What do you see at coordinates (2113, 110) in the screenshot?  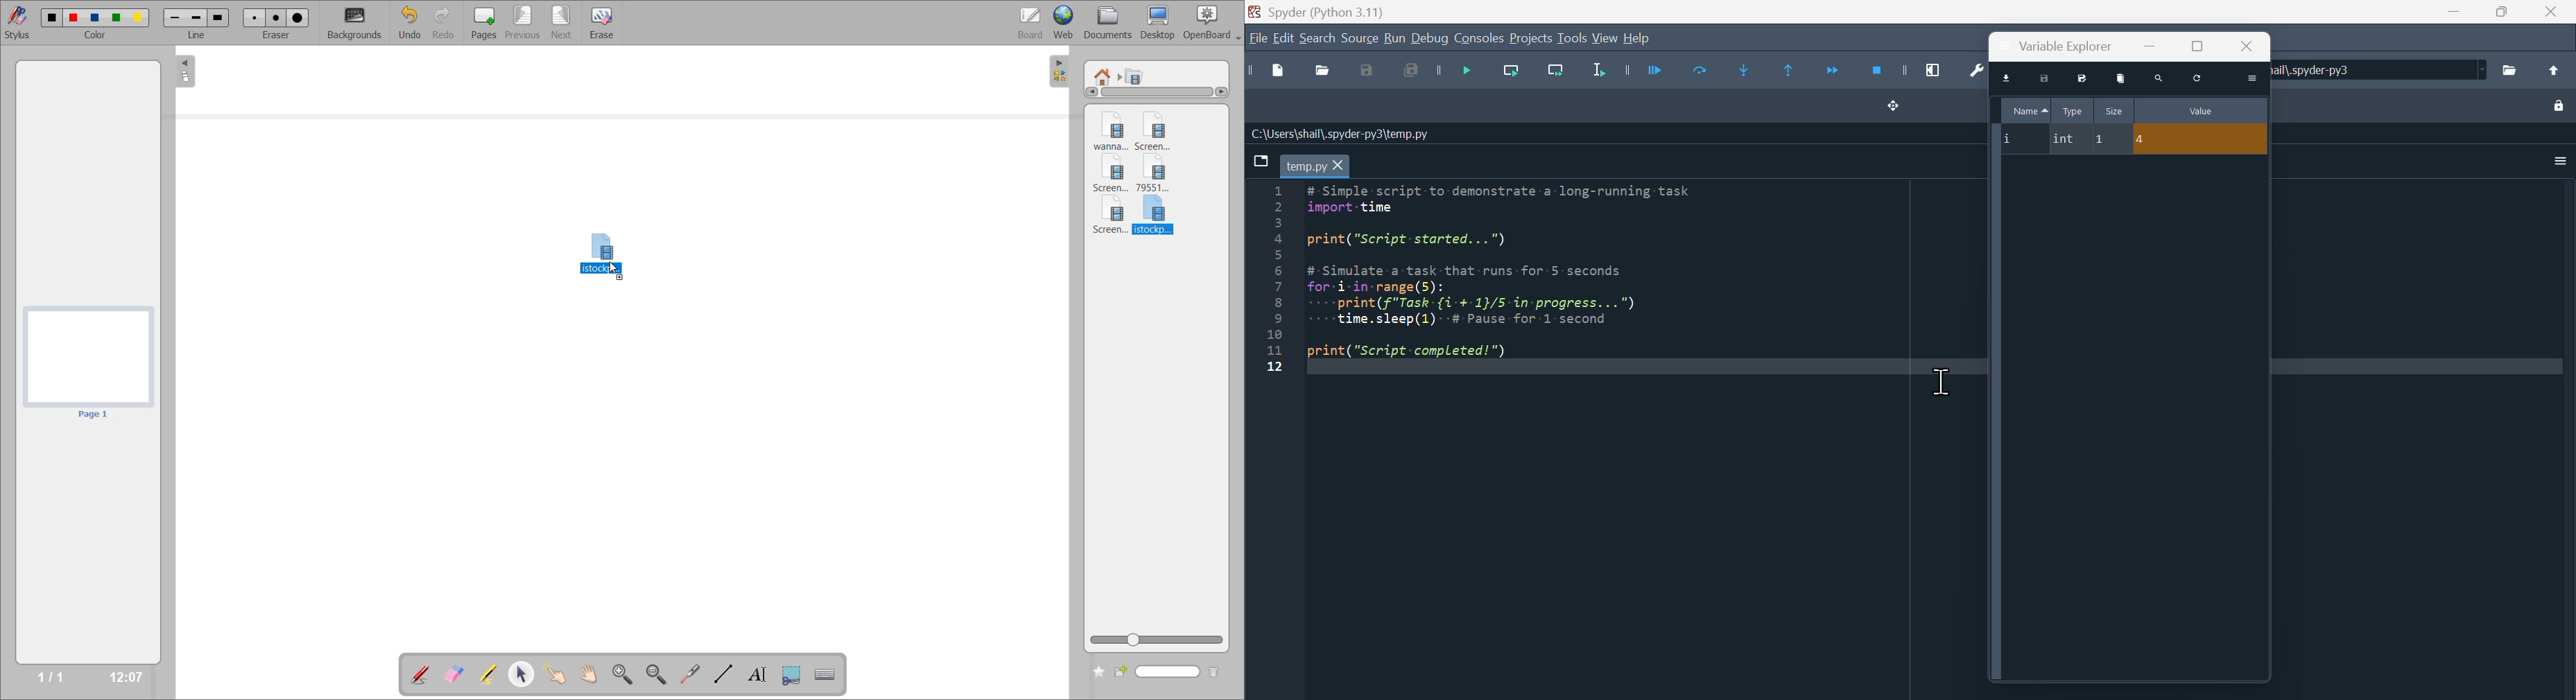 I see `size` at bounding box center [2113, 110].